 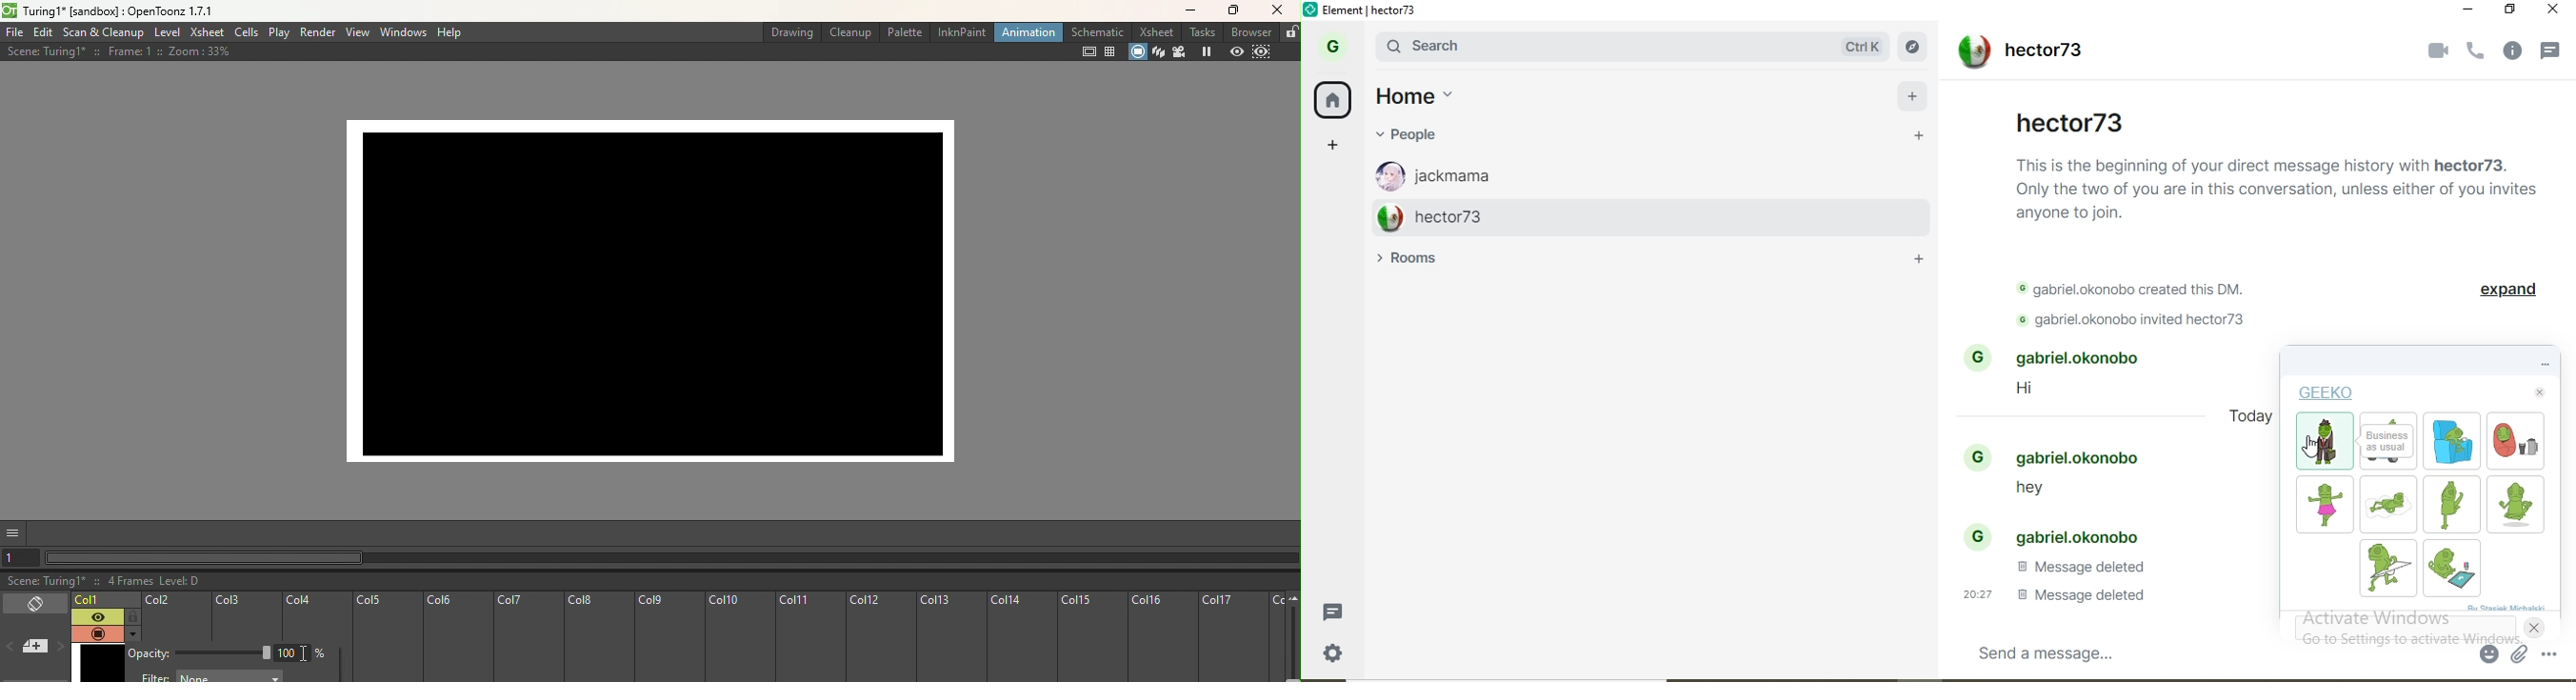 What do you see at coordinates (2071, 121) in the screenshot?
I see `hector73` at bounding box center [2071, 121].